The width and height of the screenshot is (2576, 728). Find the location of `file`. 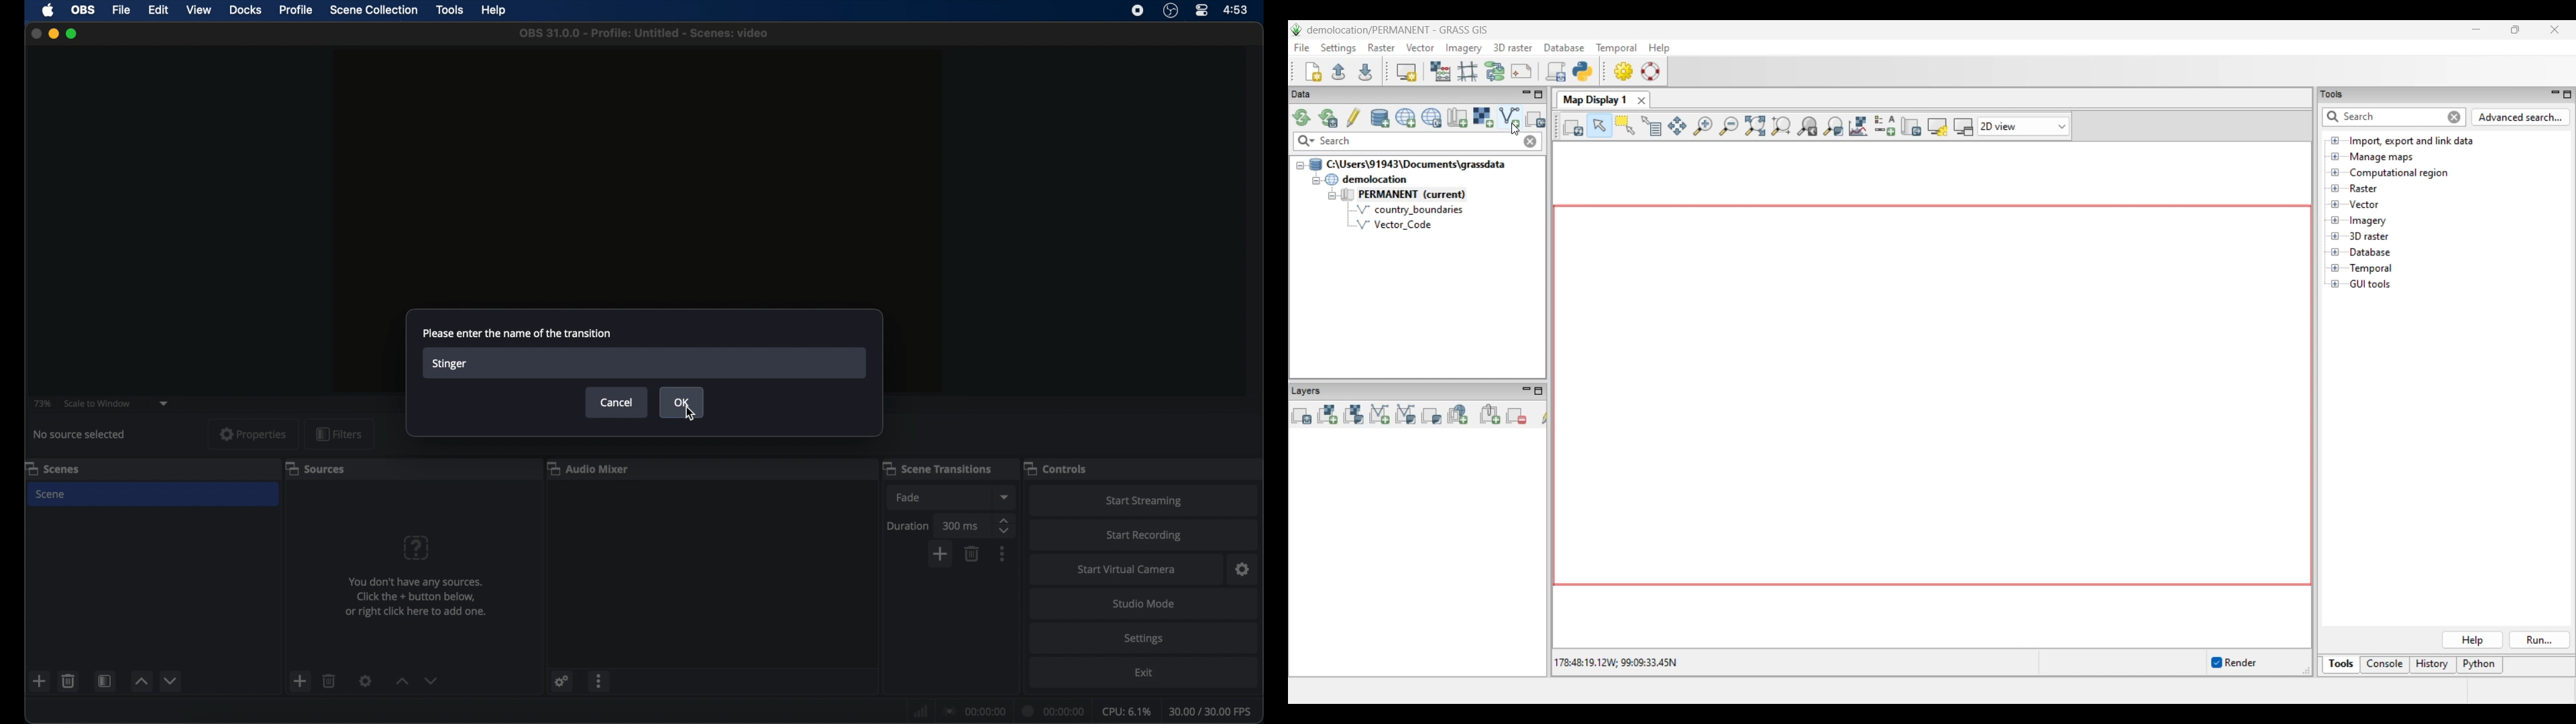

file is located at coordinates (121, 11).